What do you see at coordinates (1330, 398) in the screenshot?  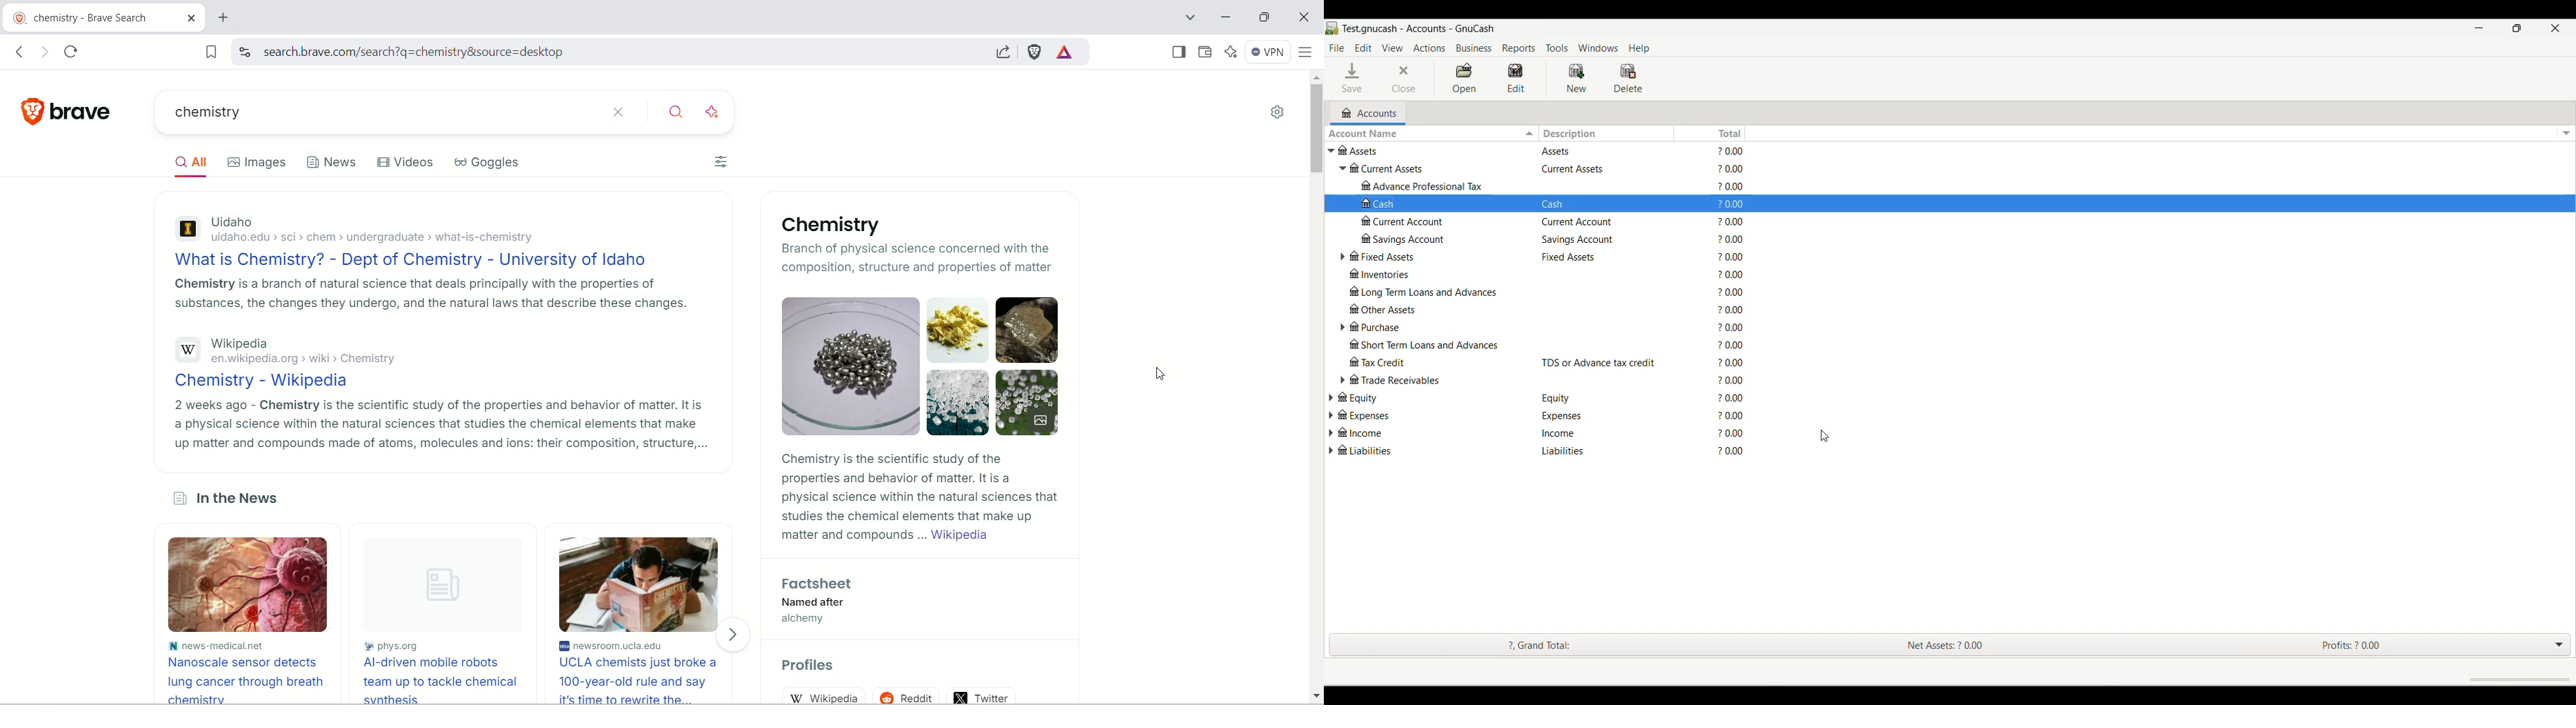 I see `Expand Equity` at bounding box center [1330, 398].